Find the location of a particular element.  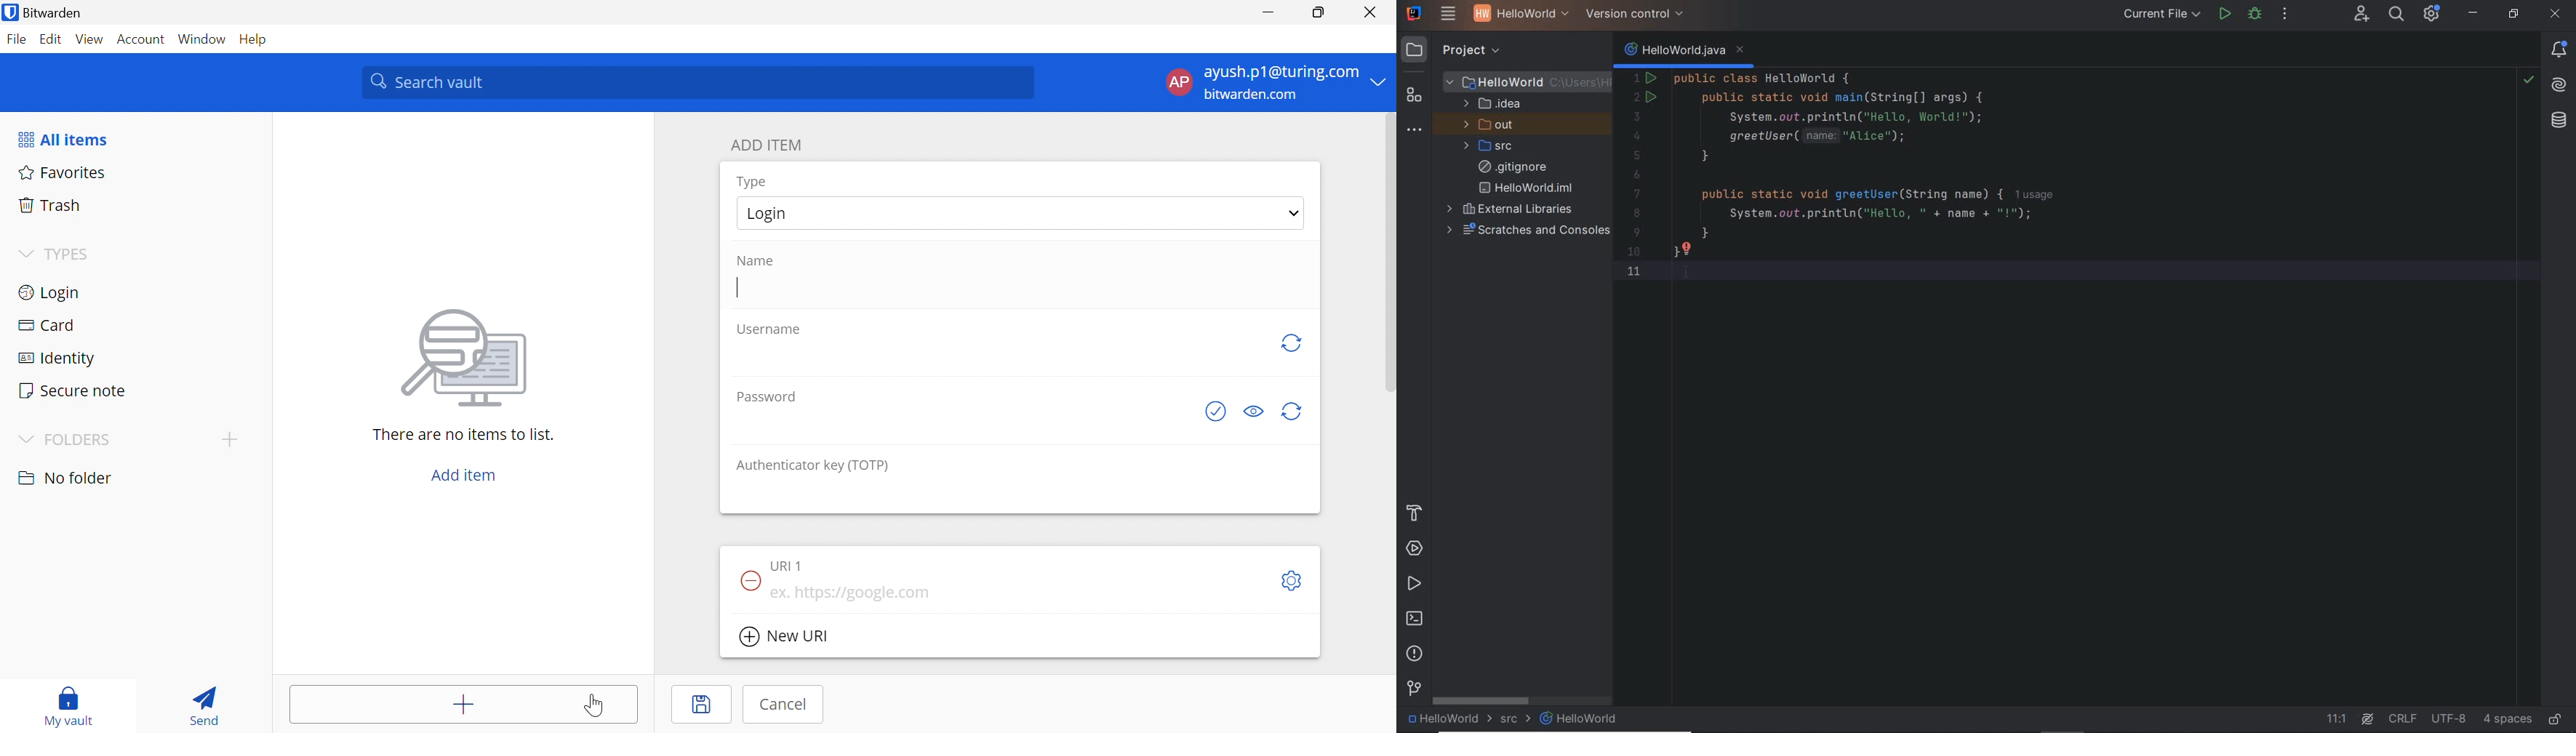

Authenticator key (TOTP) is located at coordinates (812, 467).